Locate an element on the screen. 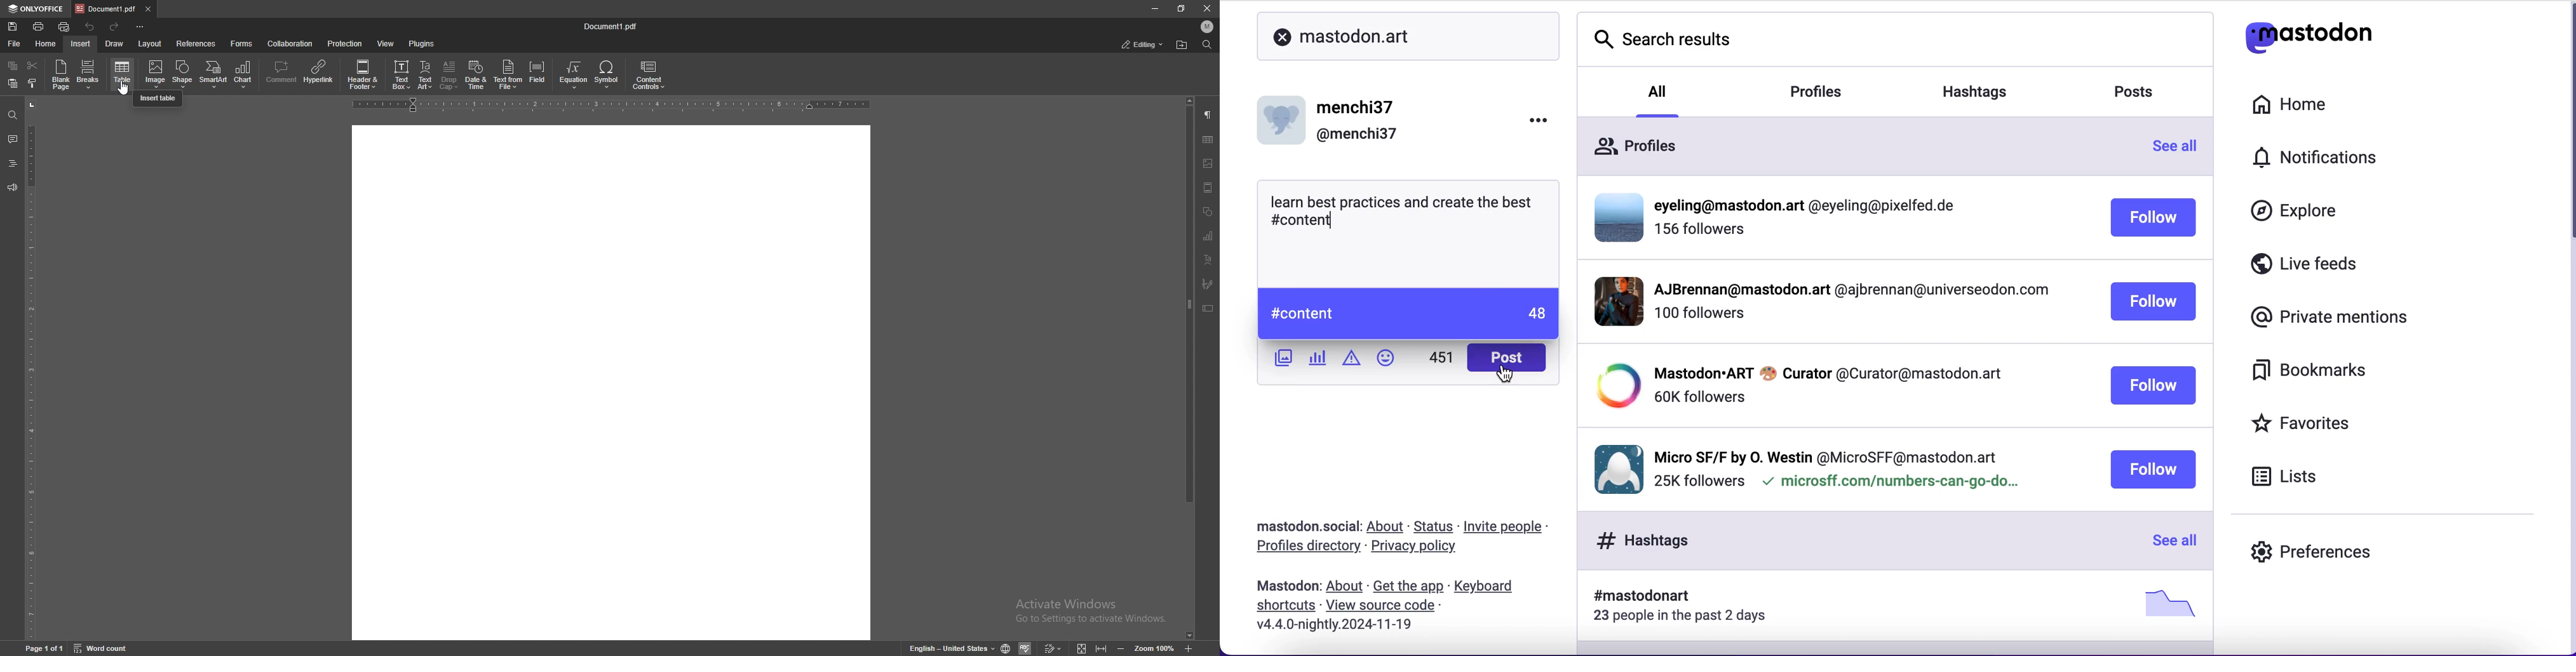 The height and width of the screenshot is (672, 2576). add image is located at coordinates (1281, 359).